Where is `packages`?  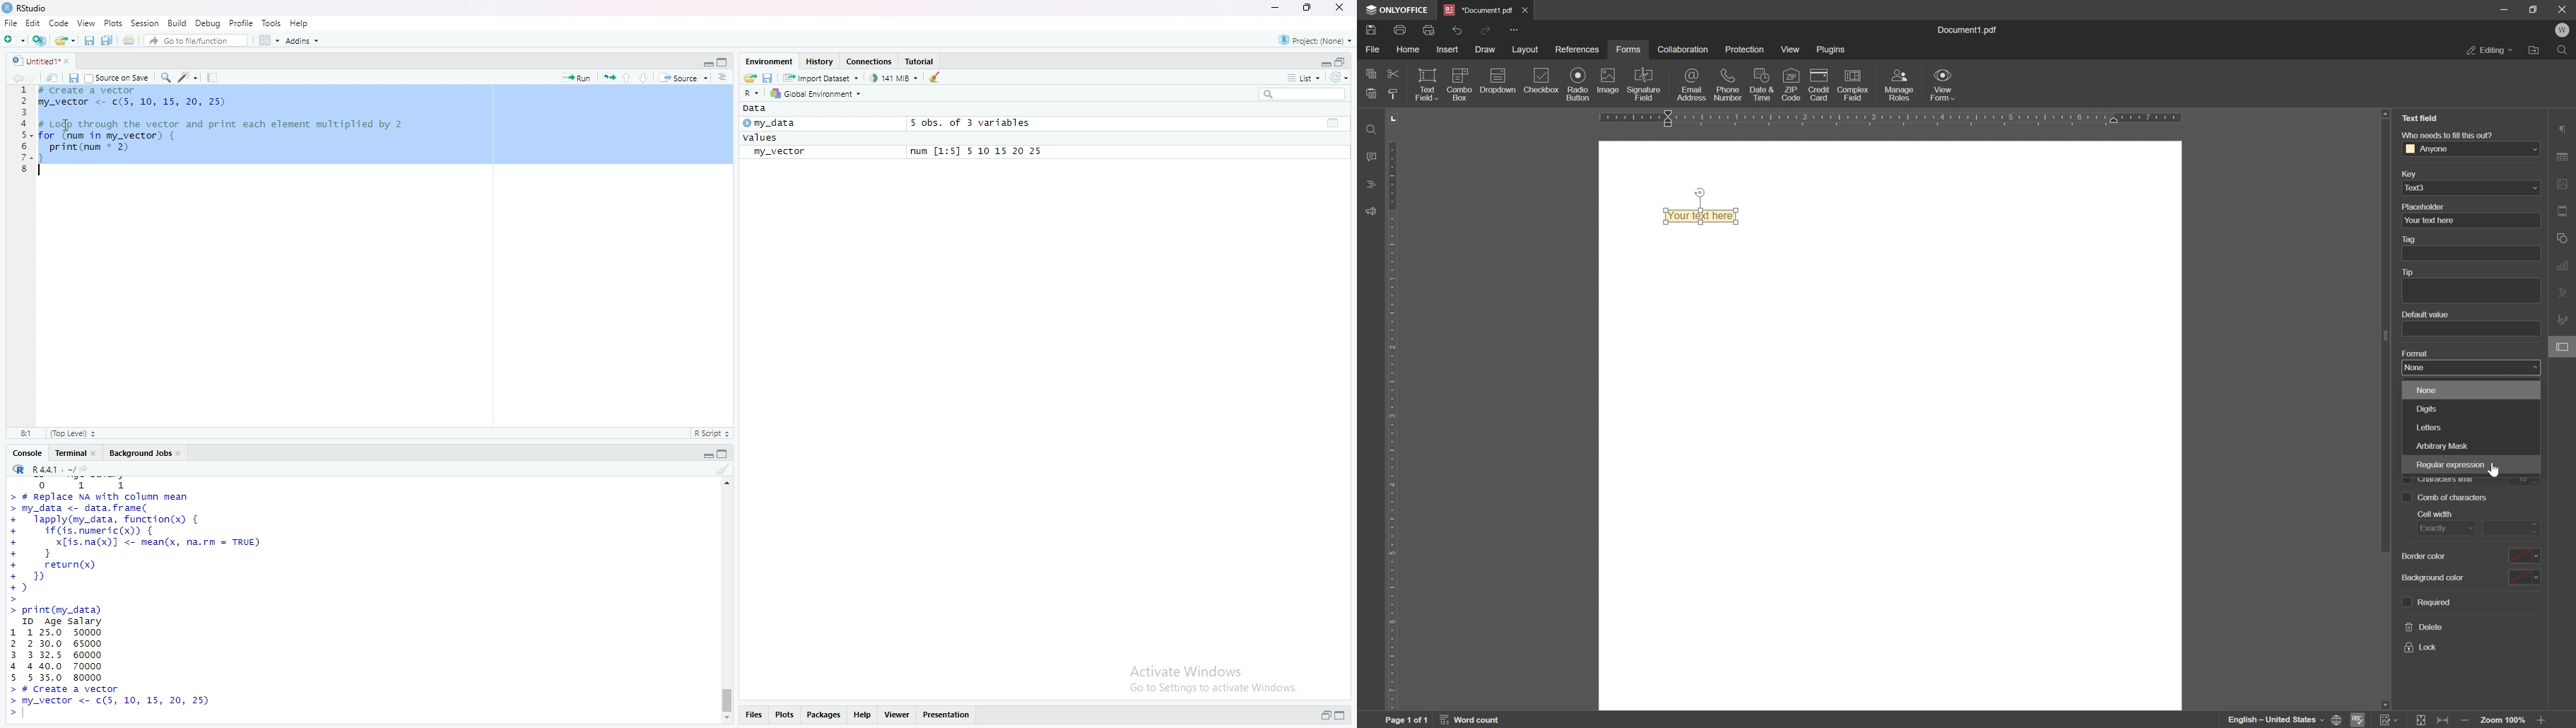 packages is located at coordinates (825, 715).